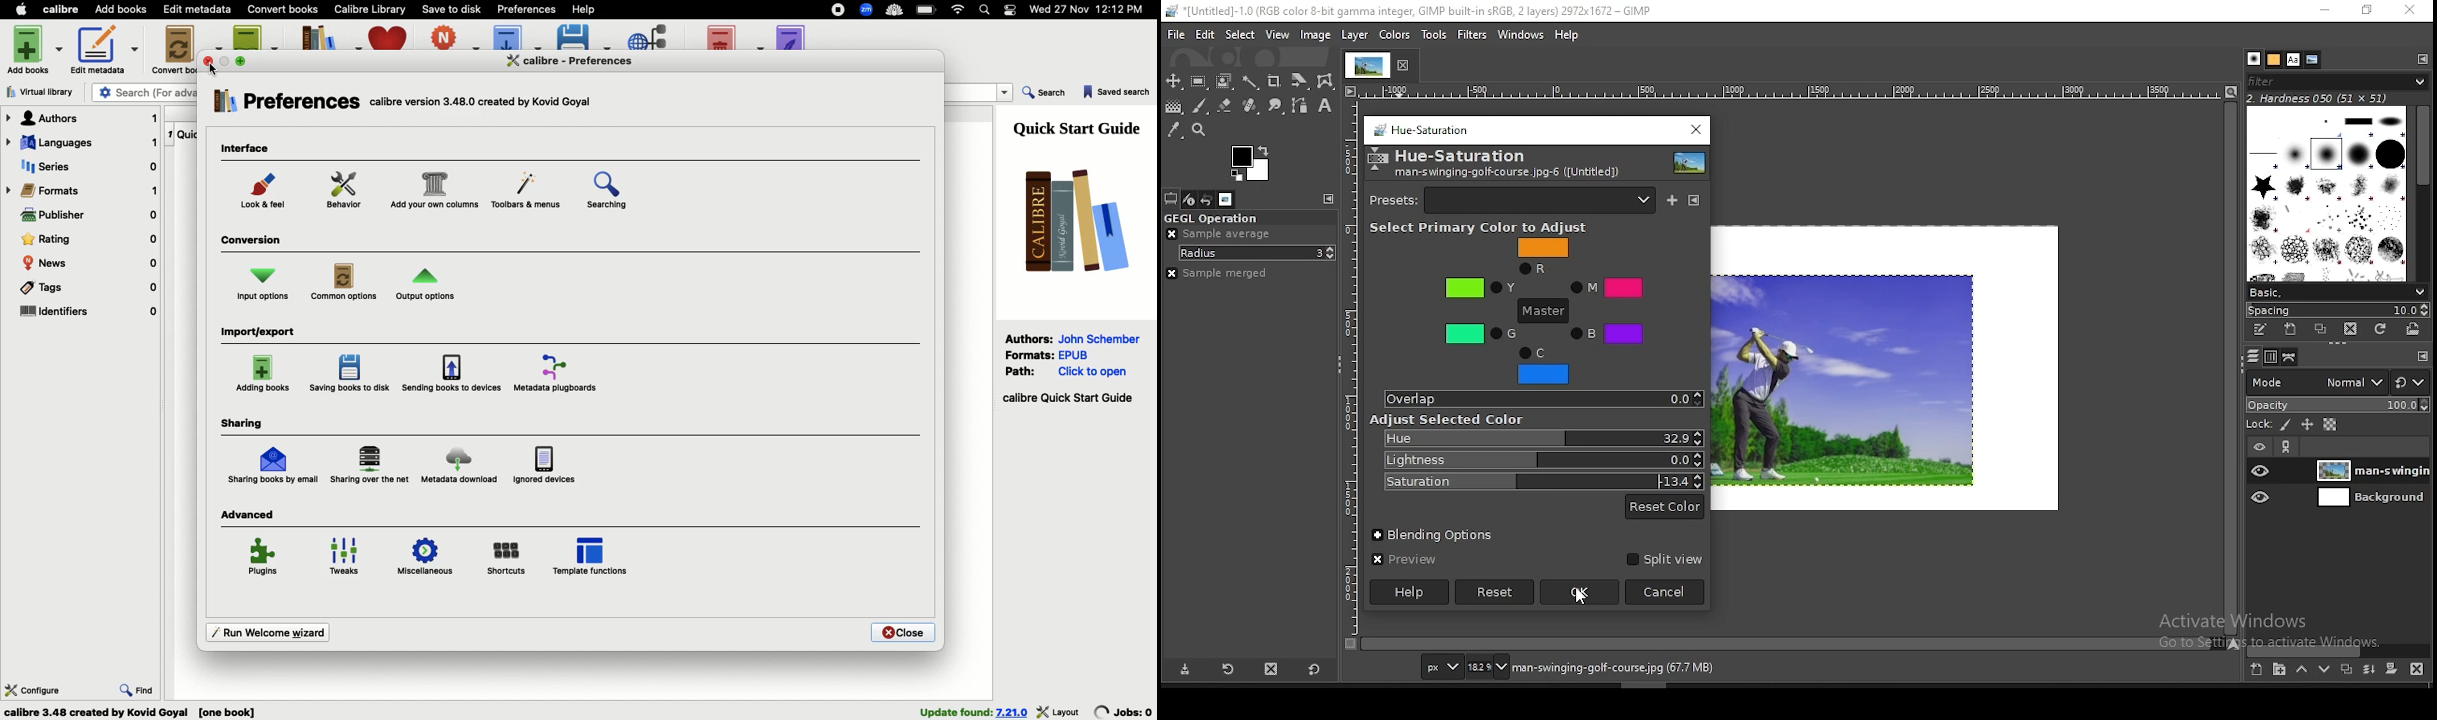 Image resolution: width=2464 pixels, height=728 pixels. What do you see at coordinates (33, 689) in the screenshot?
I see `Configure` at bounding box center [33, 689].